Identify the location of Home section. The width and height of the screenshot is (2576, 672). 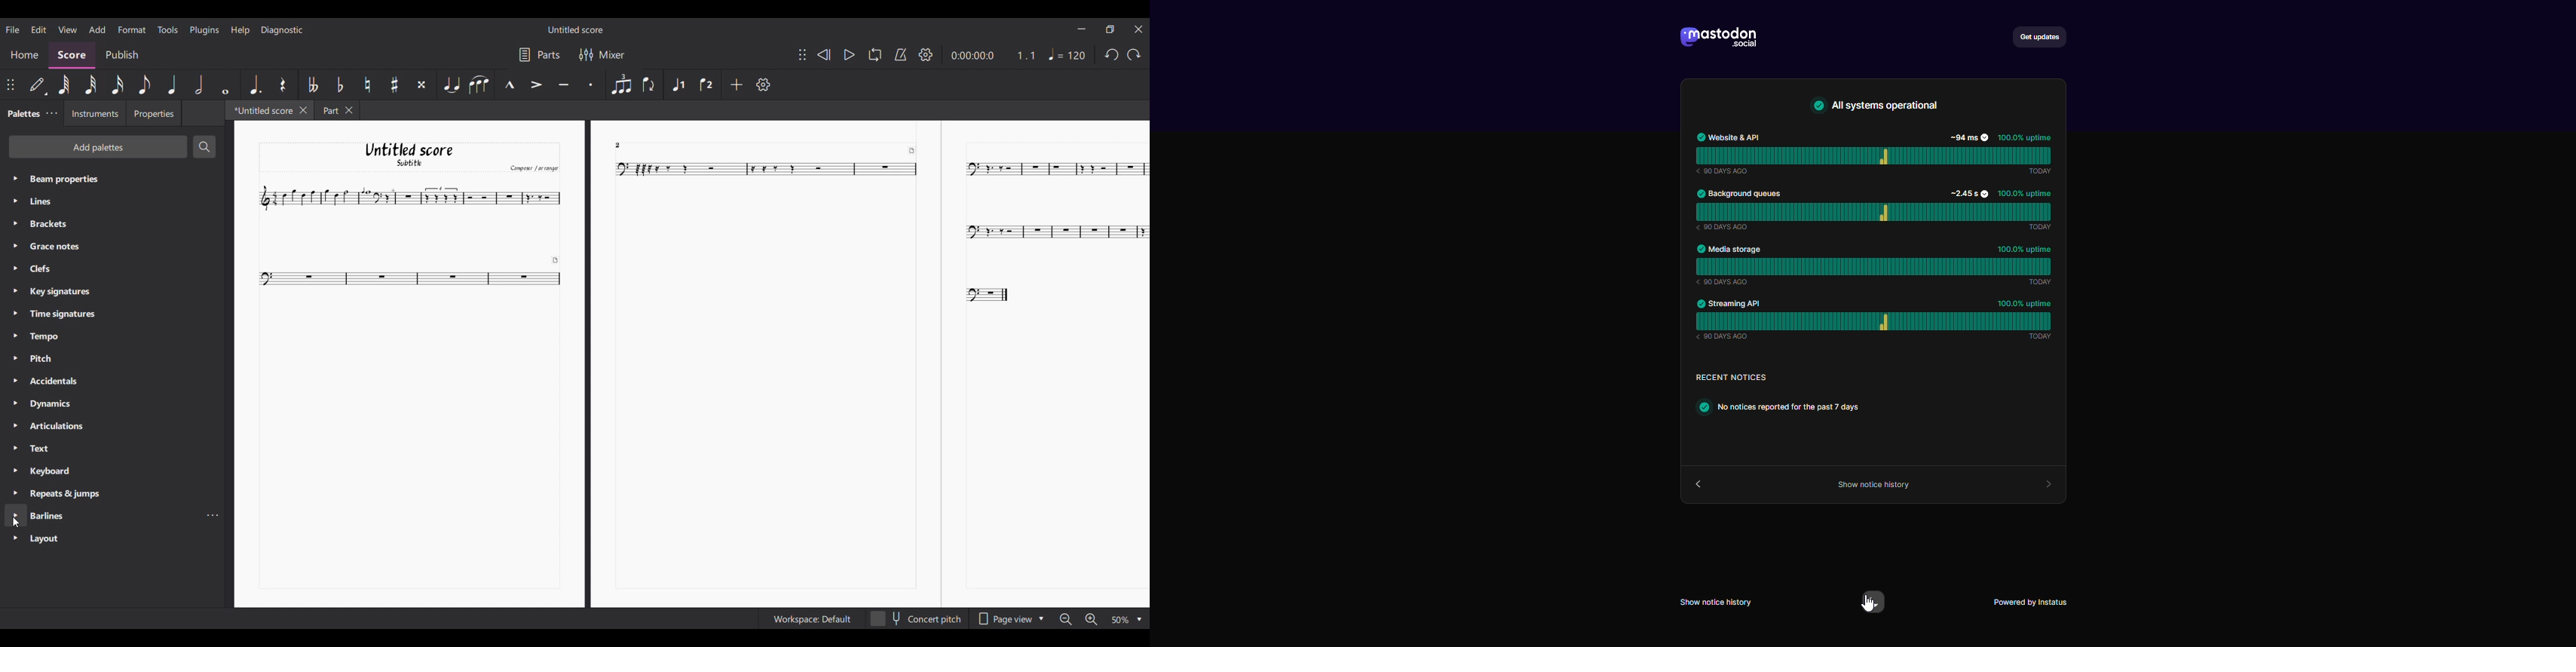
(24, 55).